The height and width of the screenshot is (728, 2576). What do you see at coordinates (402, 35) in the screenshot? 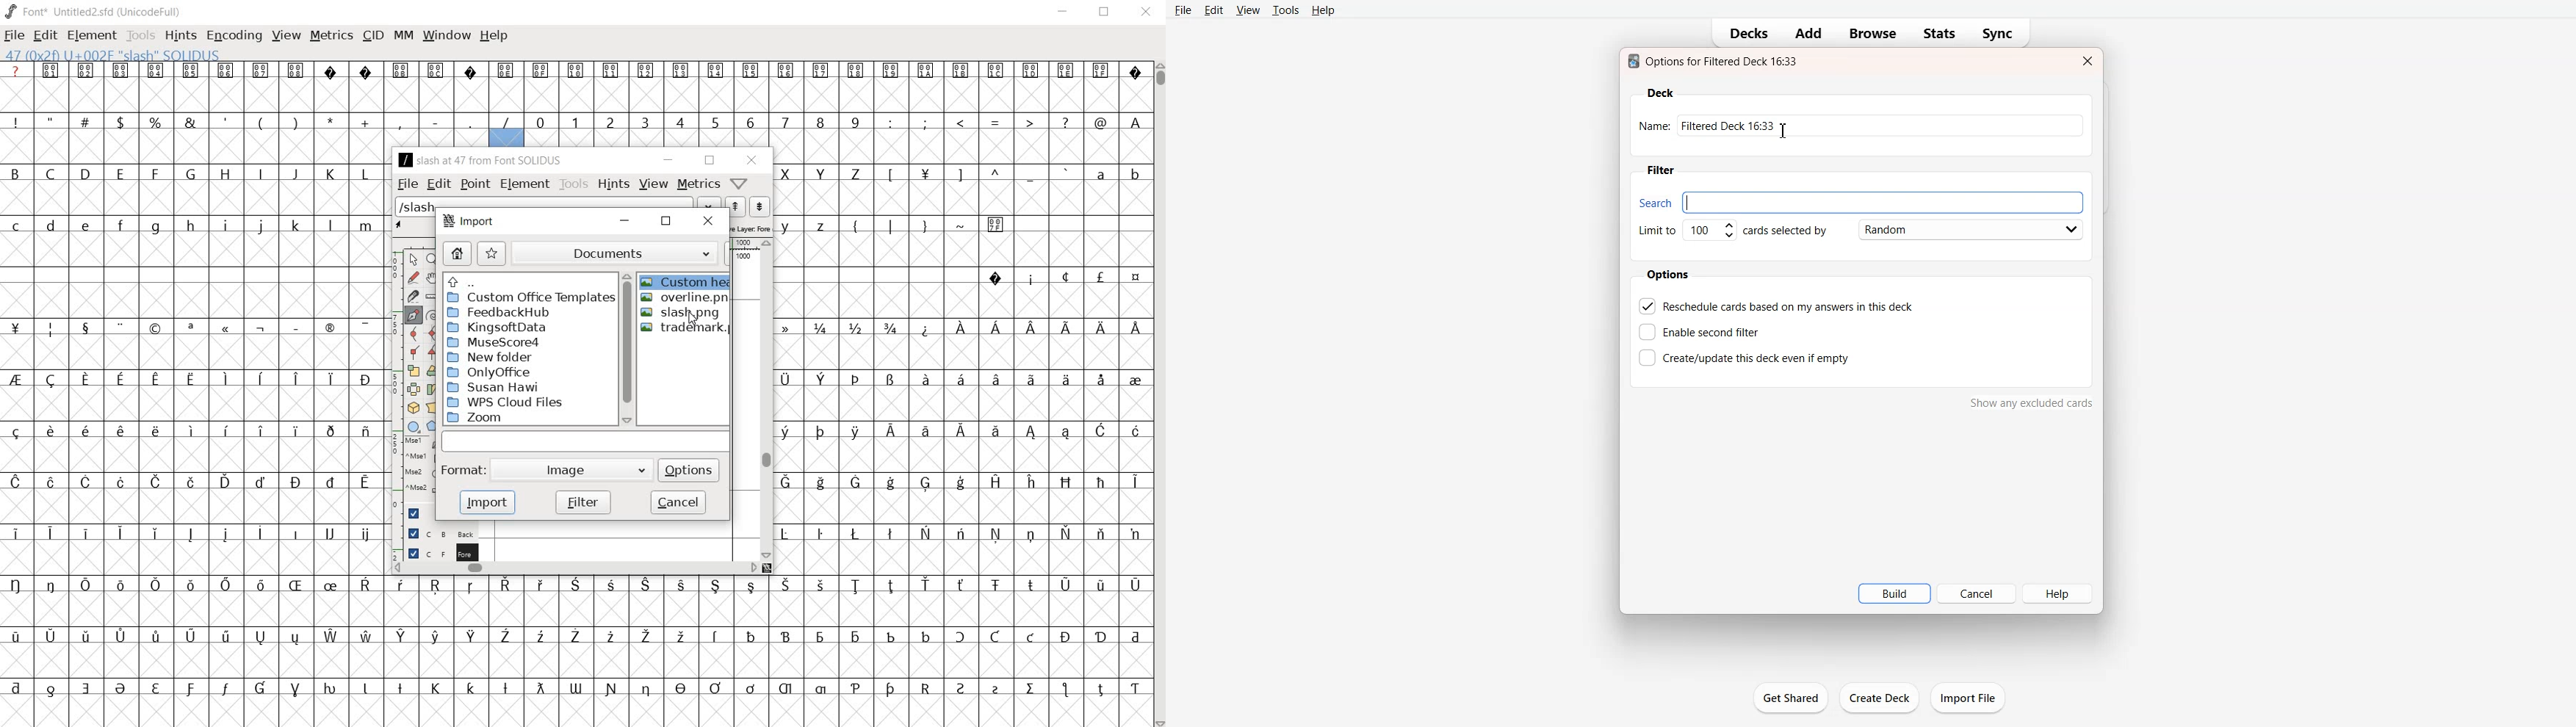
I see `MM` at bounding box center [402, 35].